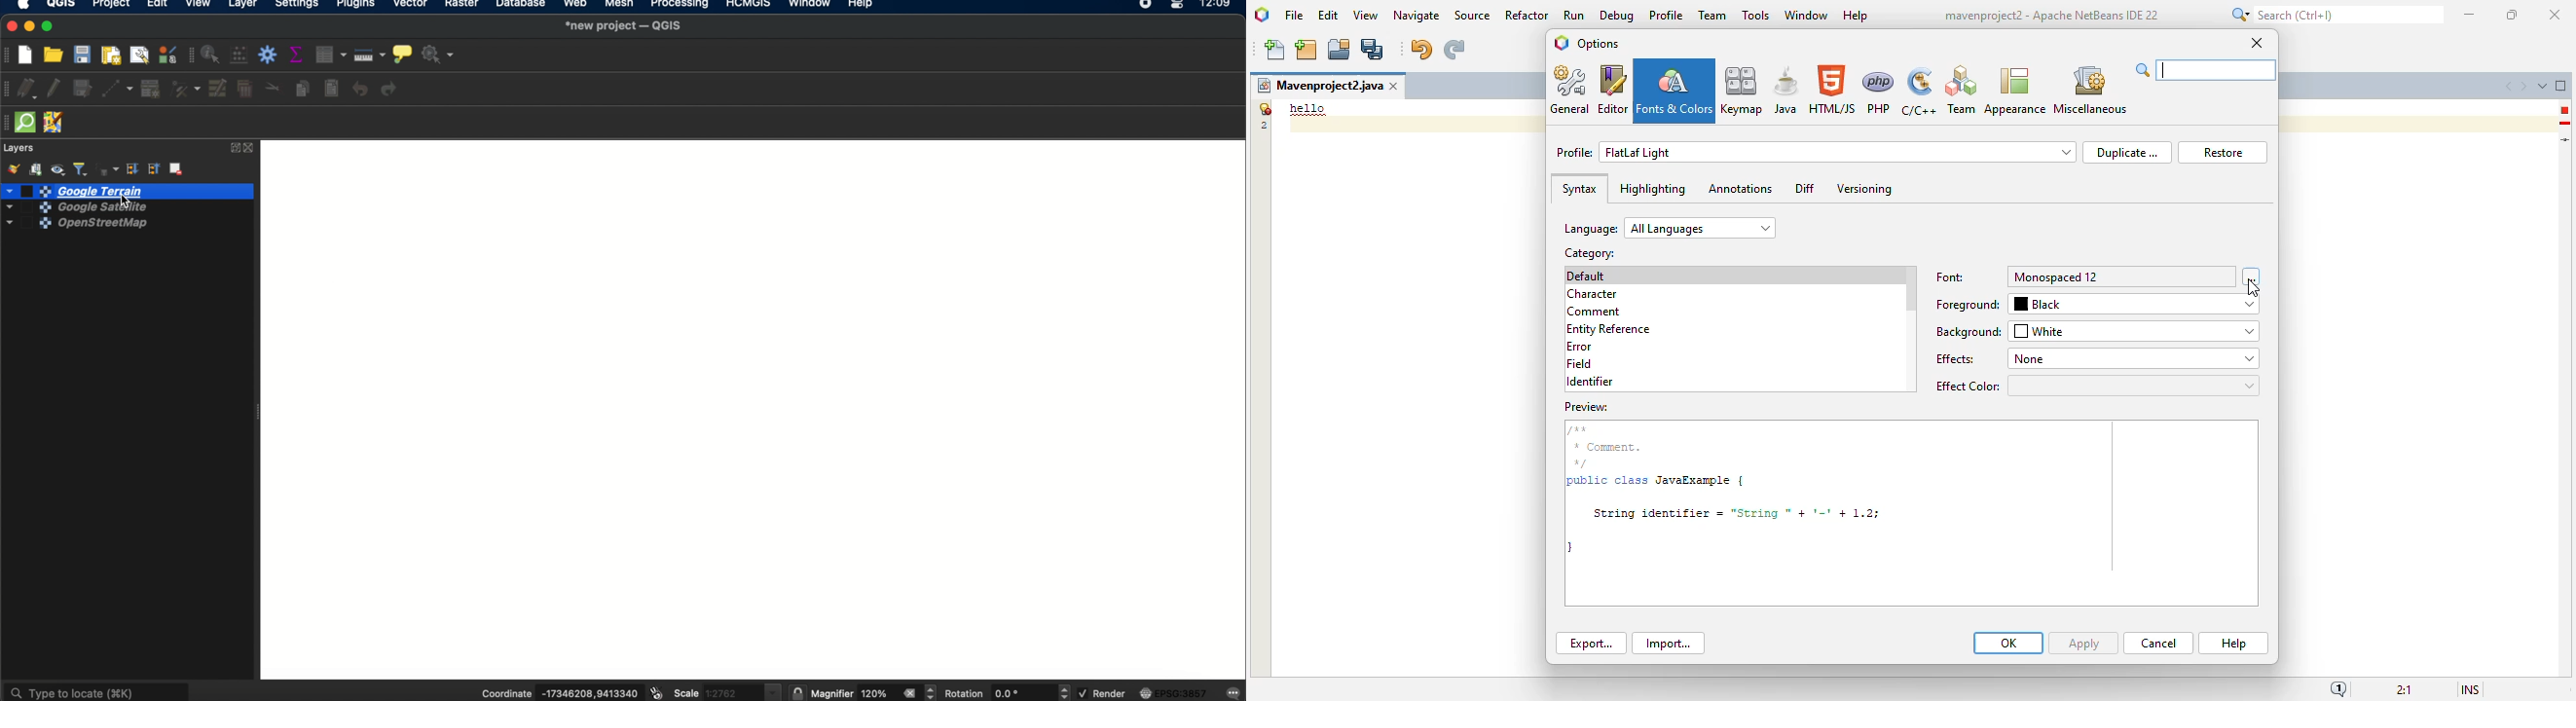 Image resolution: width=2576 pixels, height=728 pixels. I want to click on layers, so click(20, 148).